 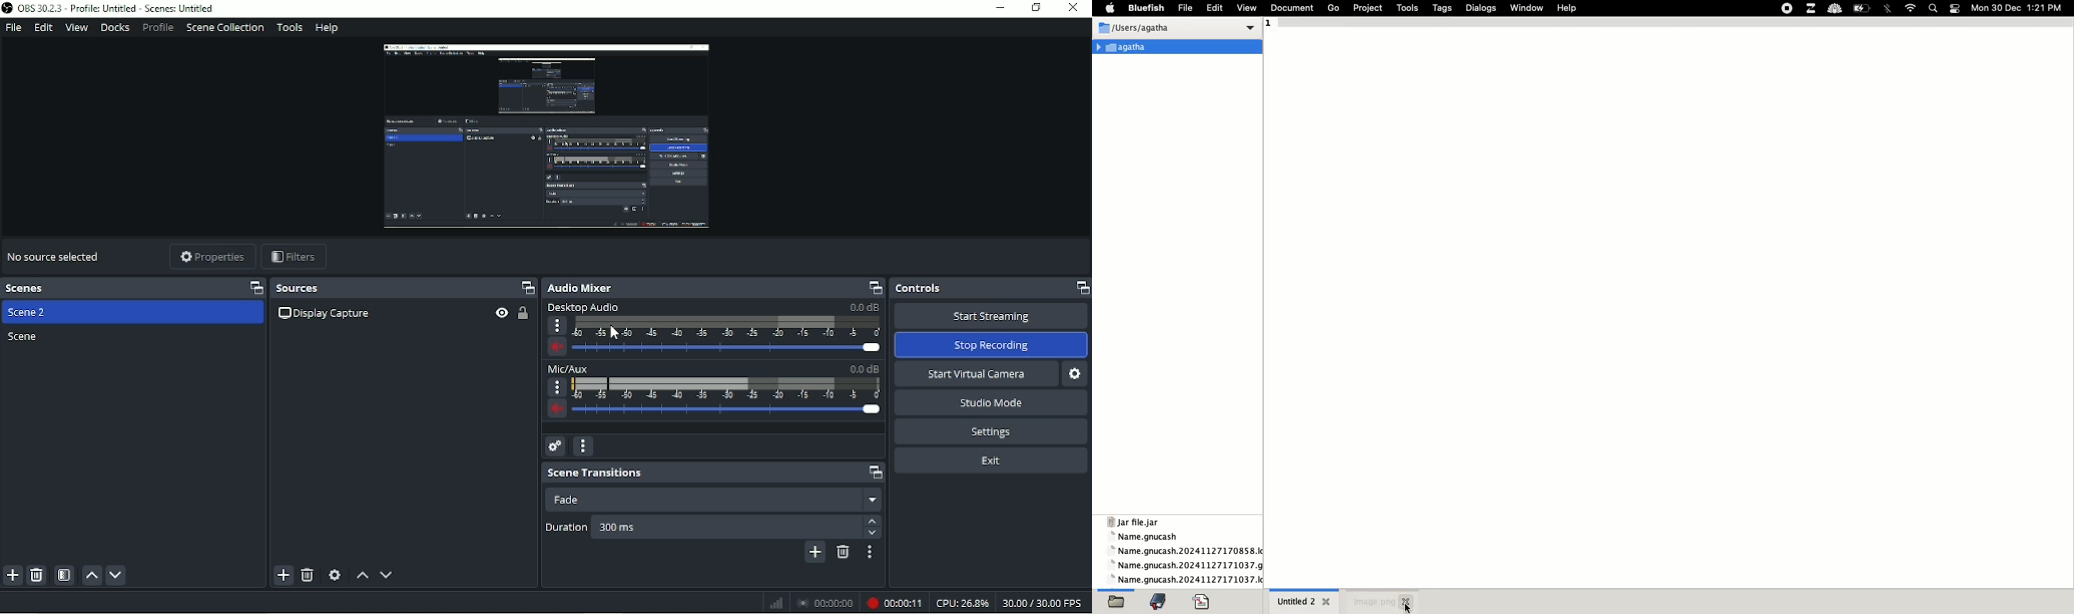 I want to click on Edit, so click(x=45, y=28).